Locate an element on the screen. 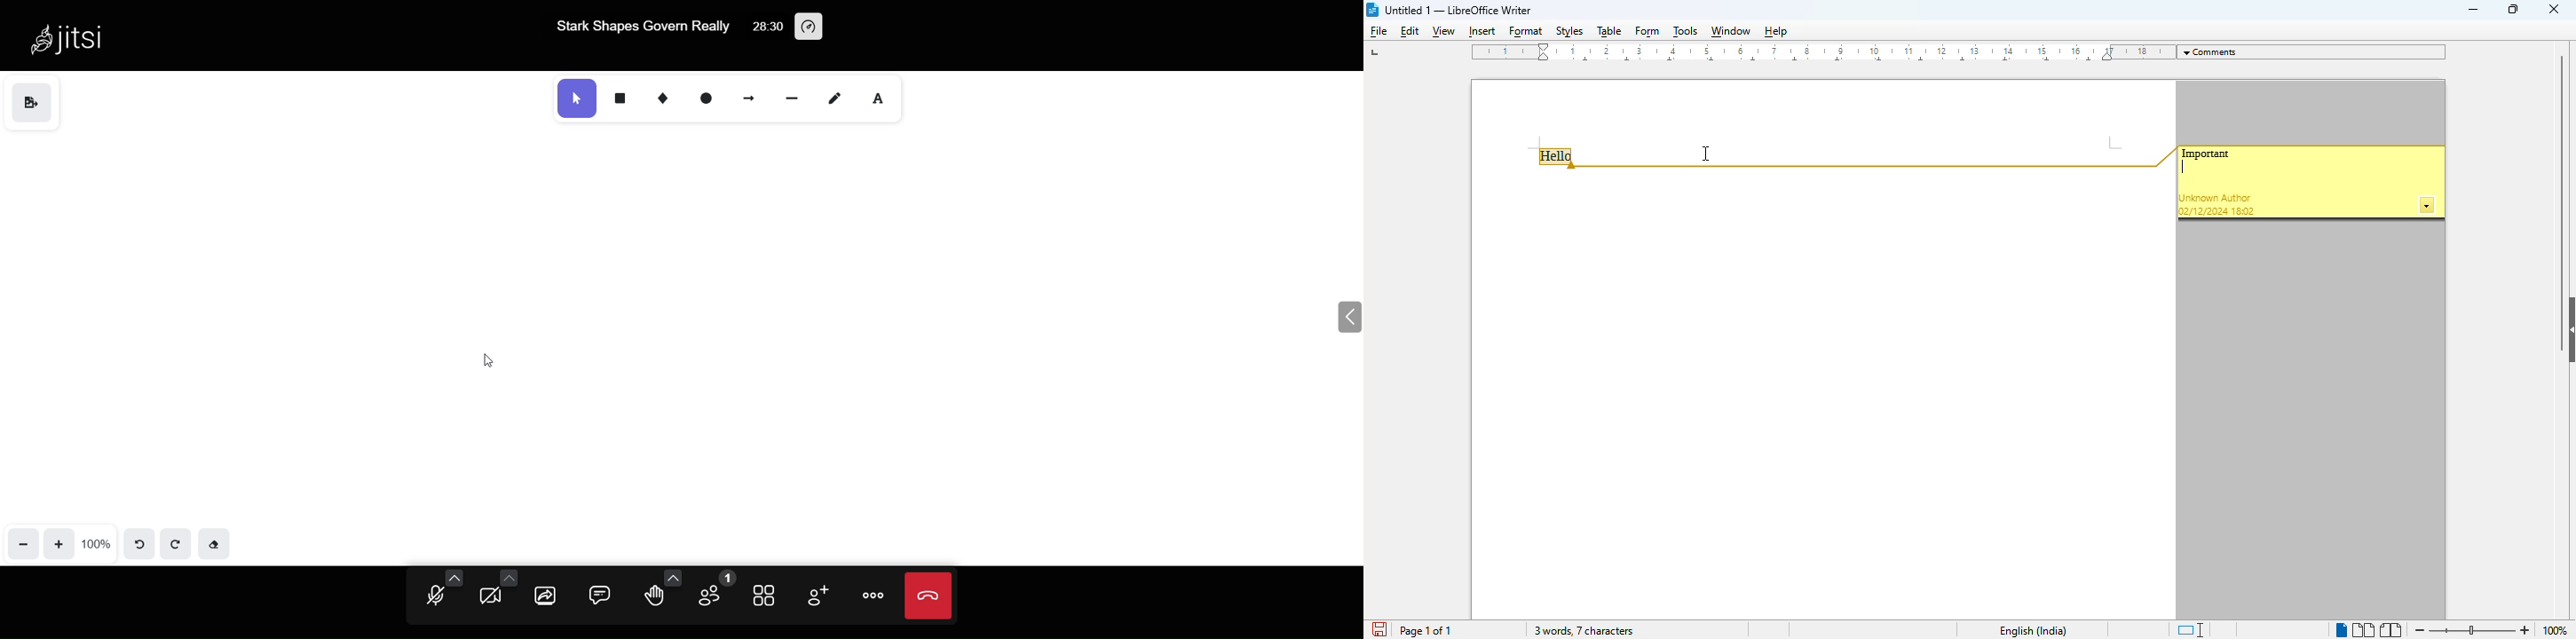  maximize is located at coordinates (2513, 8).